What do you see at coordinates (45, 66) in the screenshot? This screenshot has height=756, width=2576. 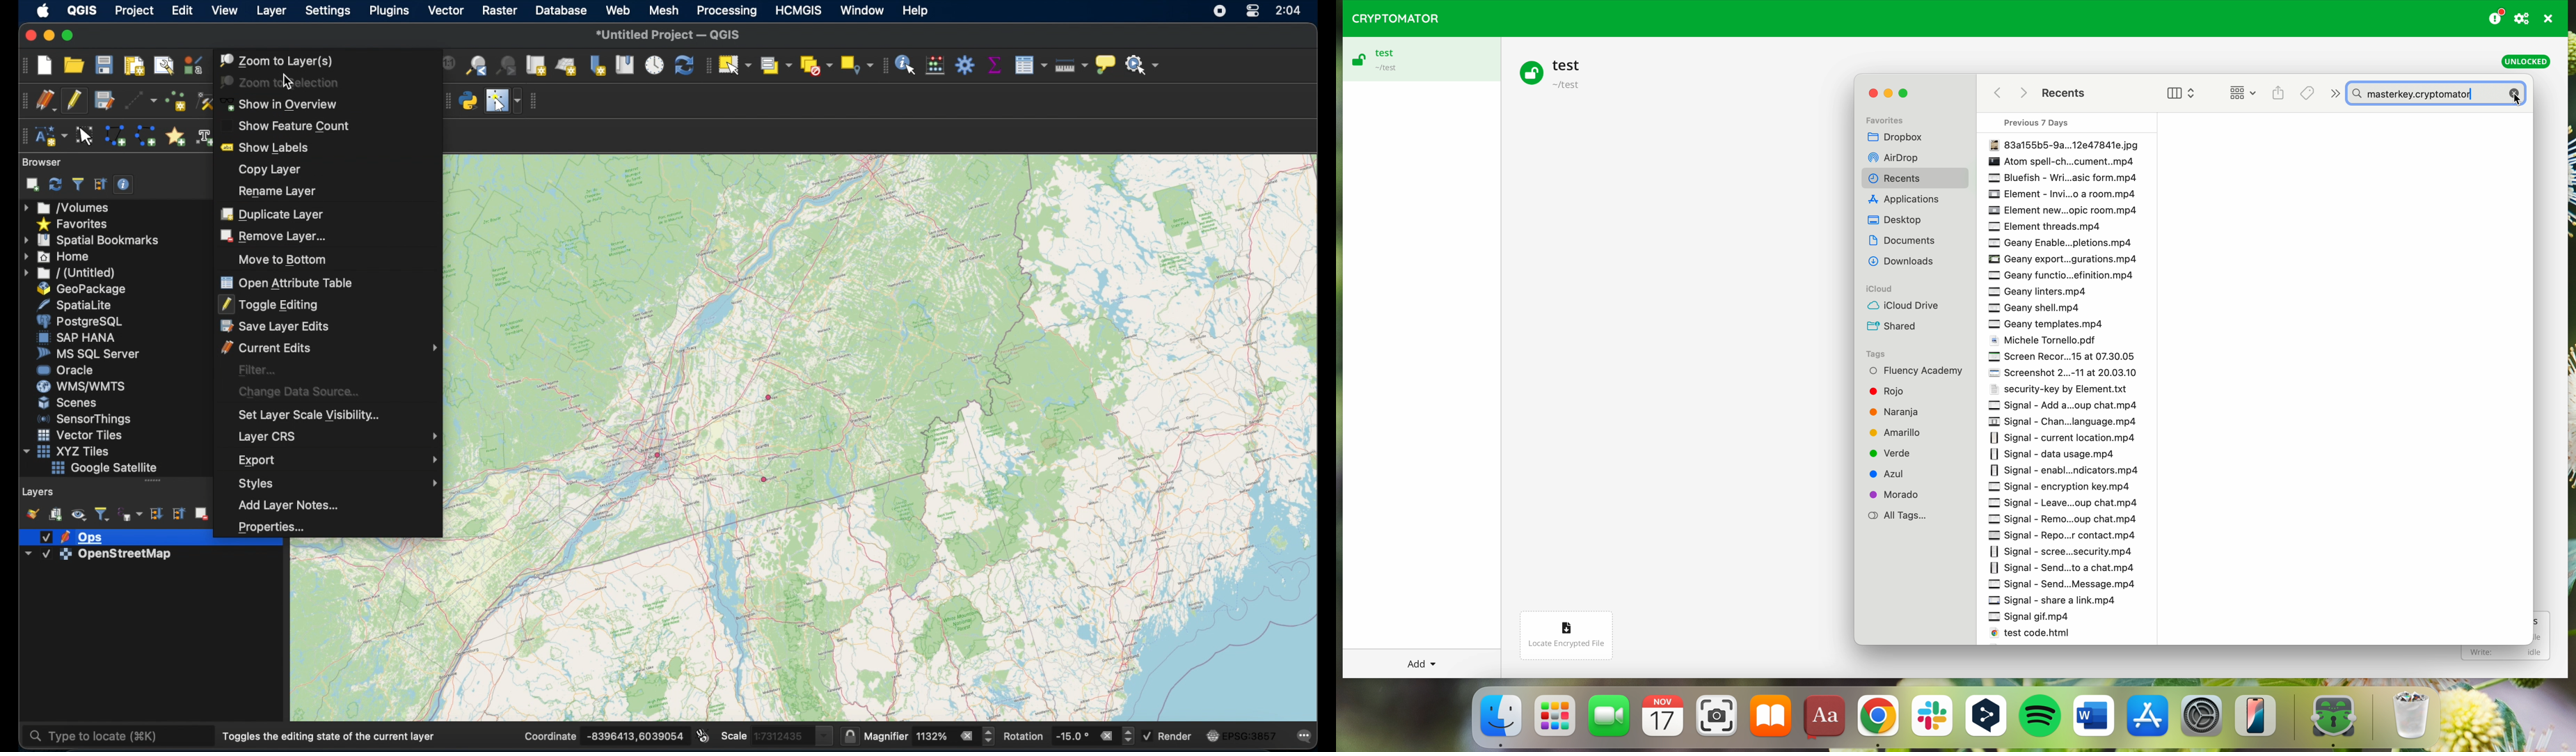 I see `new project` at bounding box center [45, 66].